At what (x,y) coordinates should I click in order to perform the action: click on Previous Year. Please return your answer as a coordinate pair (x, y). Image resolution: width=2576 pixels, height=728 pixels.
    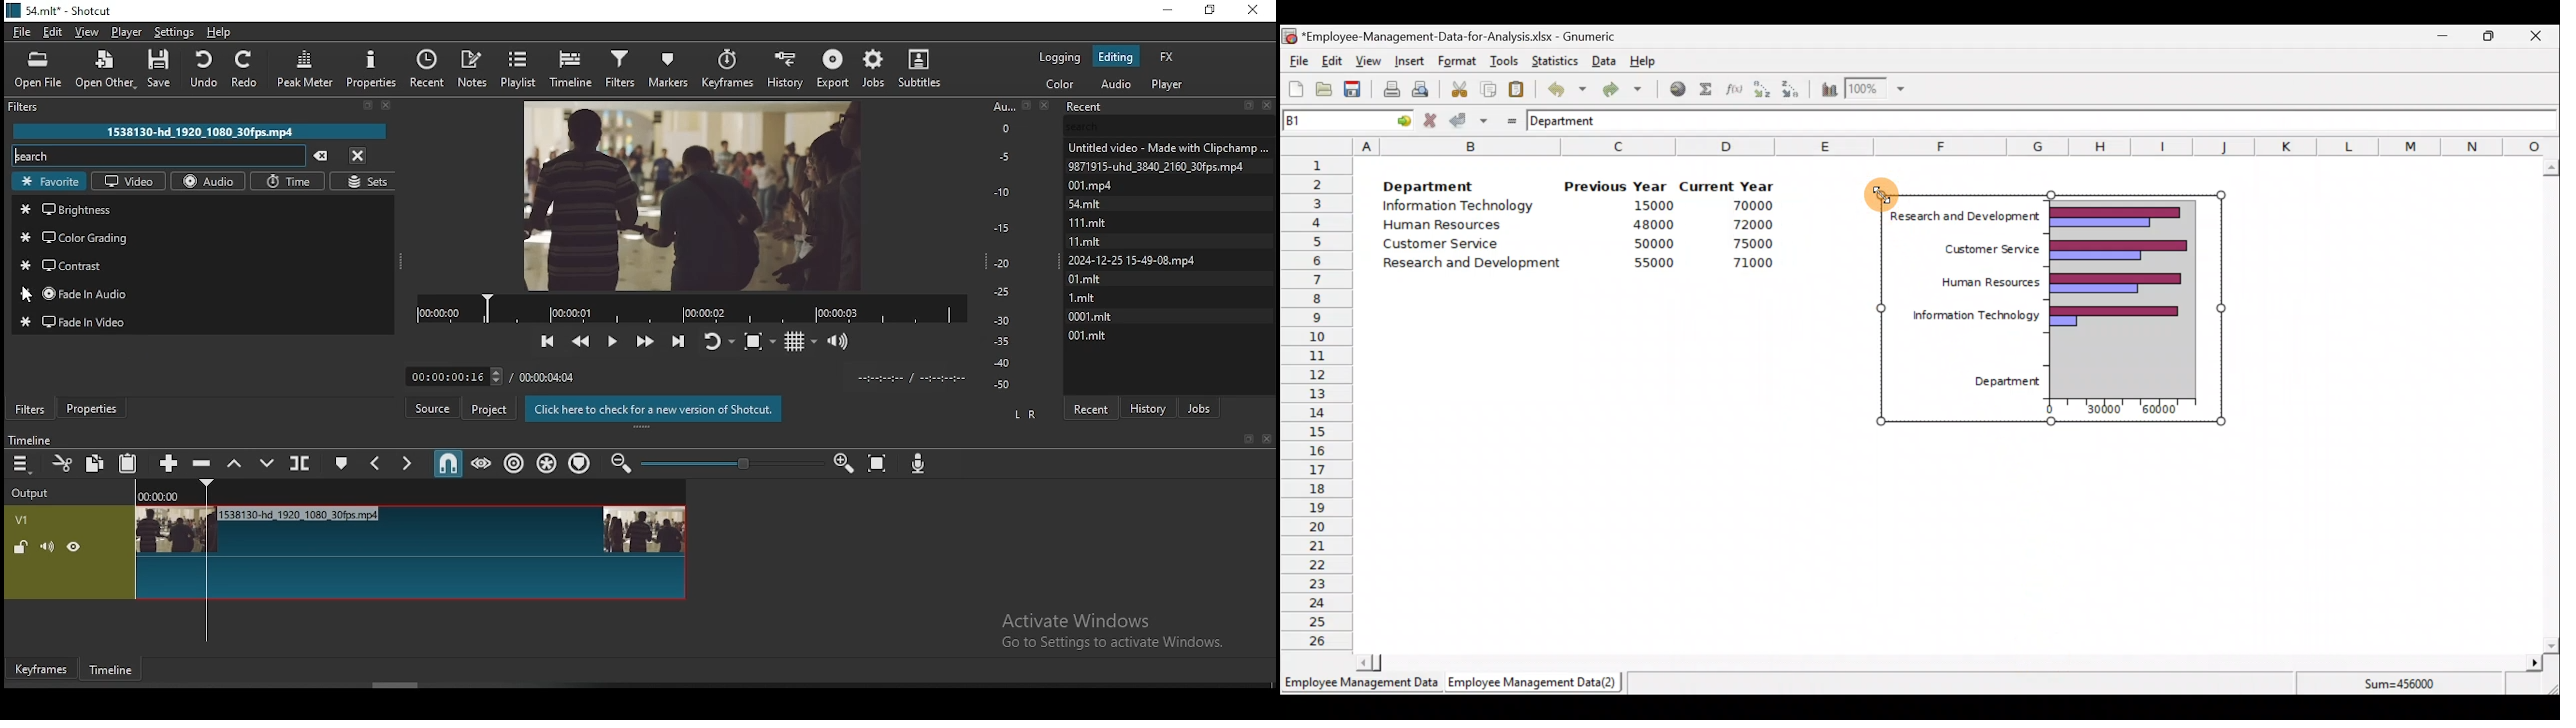
    Looking at the image, I should click on (1616, 187).